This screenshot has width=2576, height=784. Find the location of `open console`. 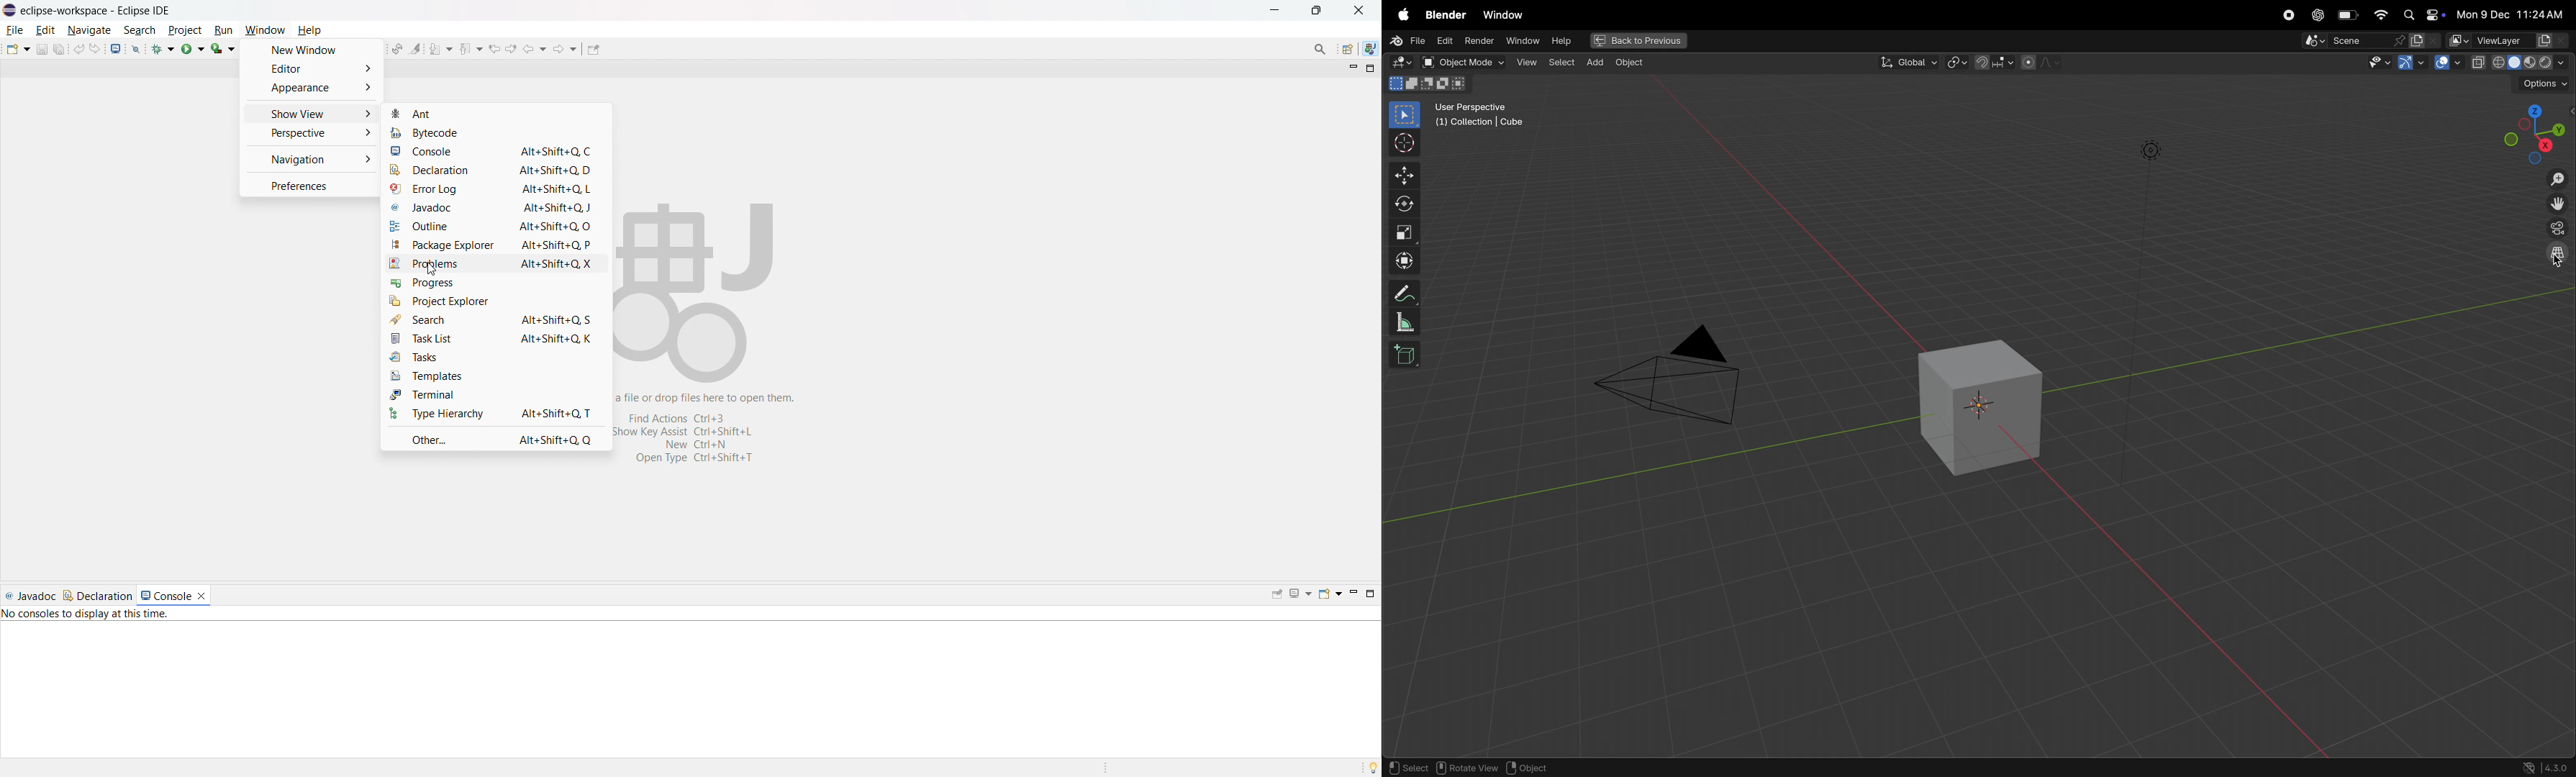

open console is located at coordinates (117, 48).